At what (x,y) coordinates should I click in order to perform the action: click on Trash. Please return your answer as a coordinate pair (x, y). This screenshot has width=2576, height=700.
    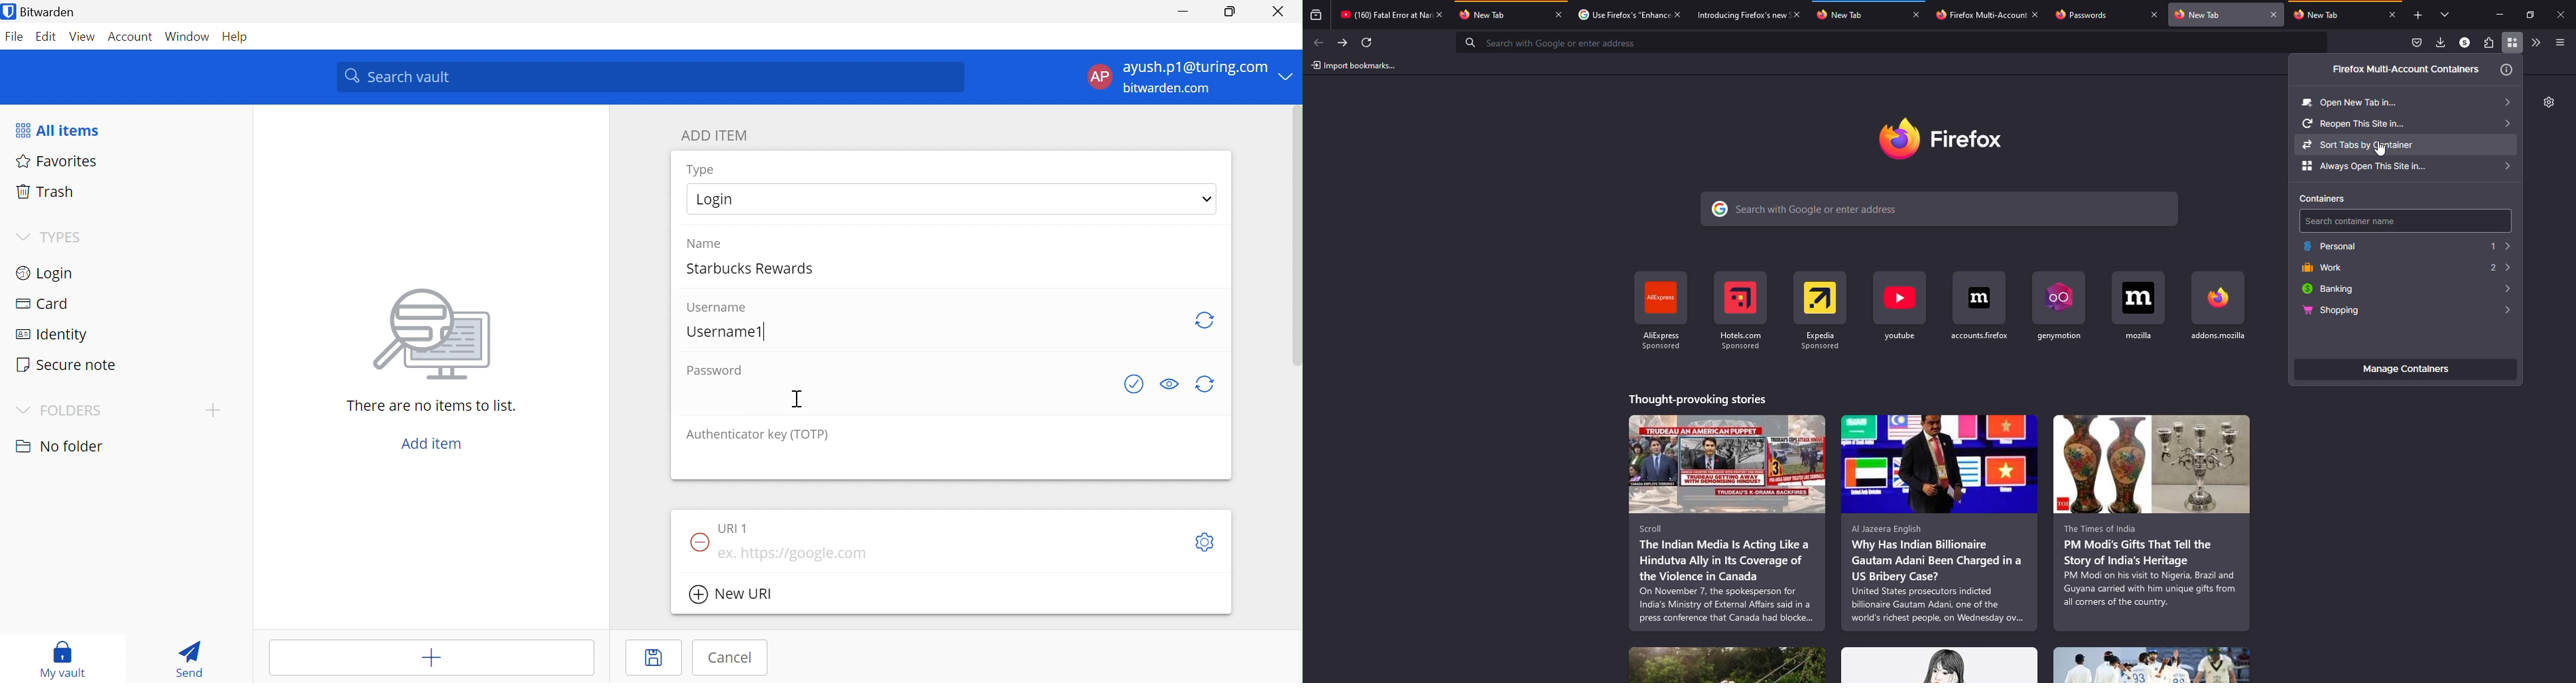
    Looking at the image, I should click on (44, 193).